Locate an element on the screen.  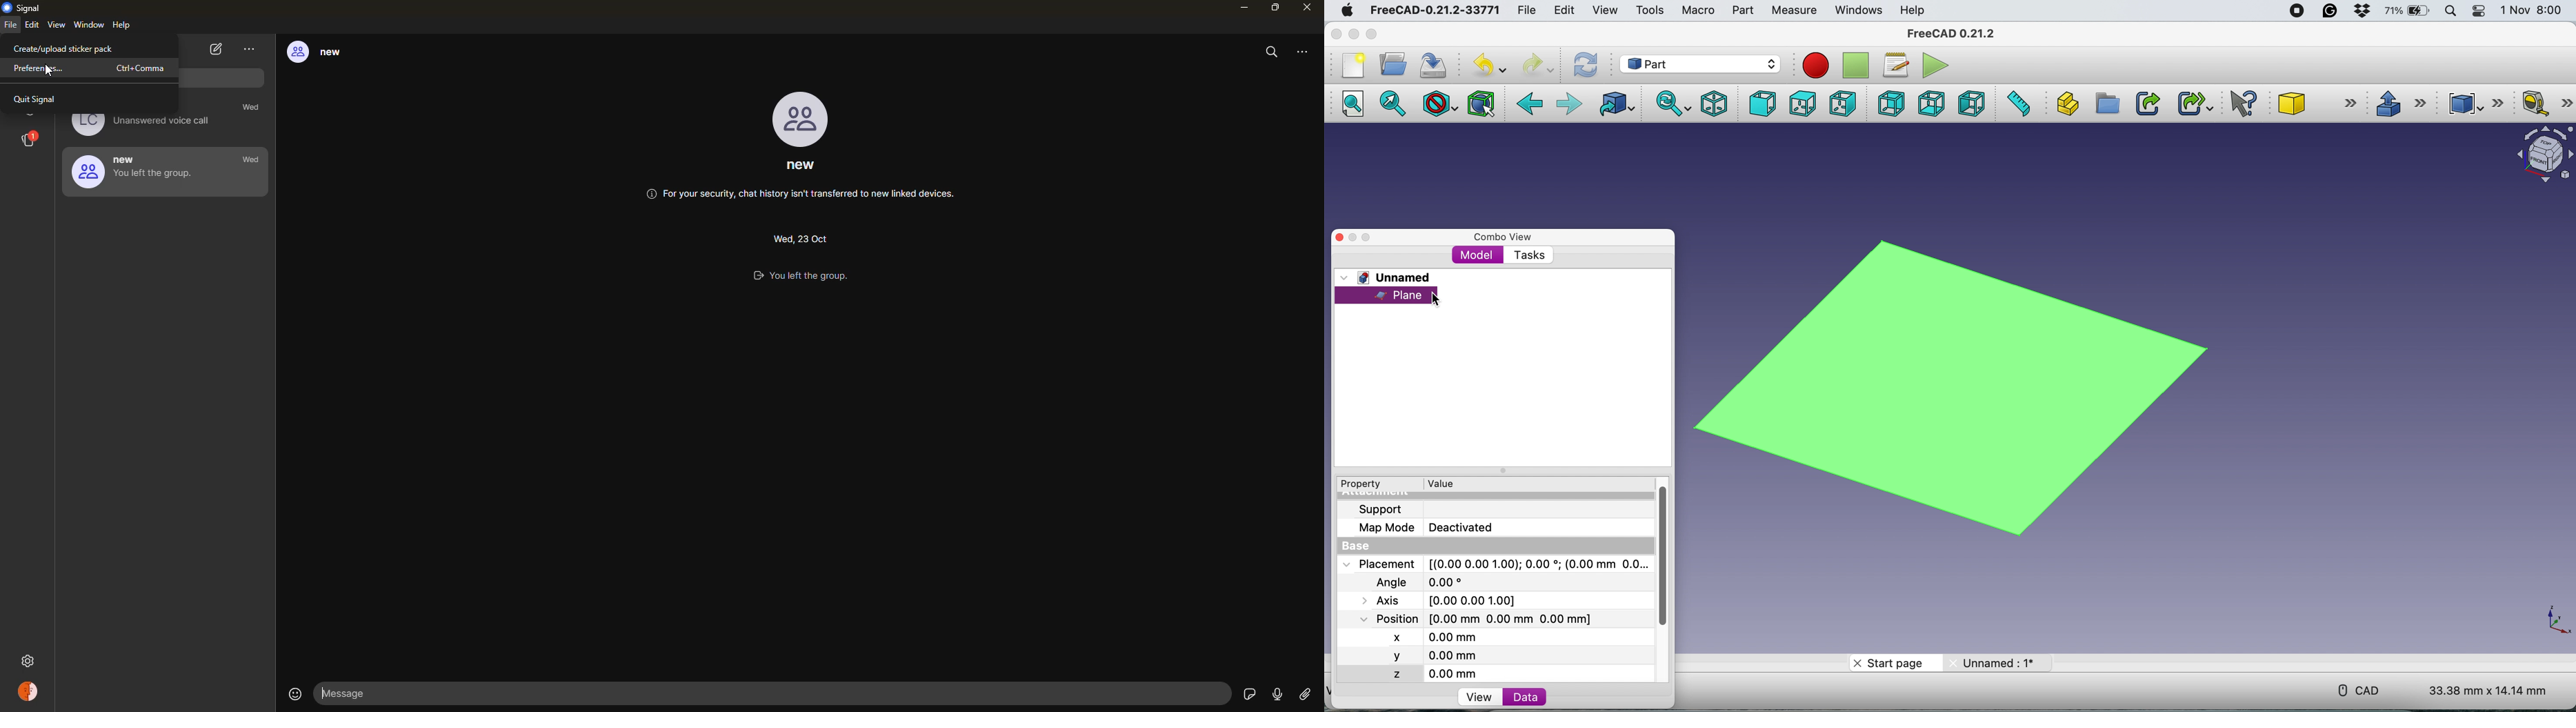
edit is located at coordinates (32, 26).